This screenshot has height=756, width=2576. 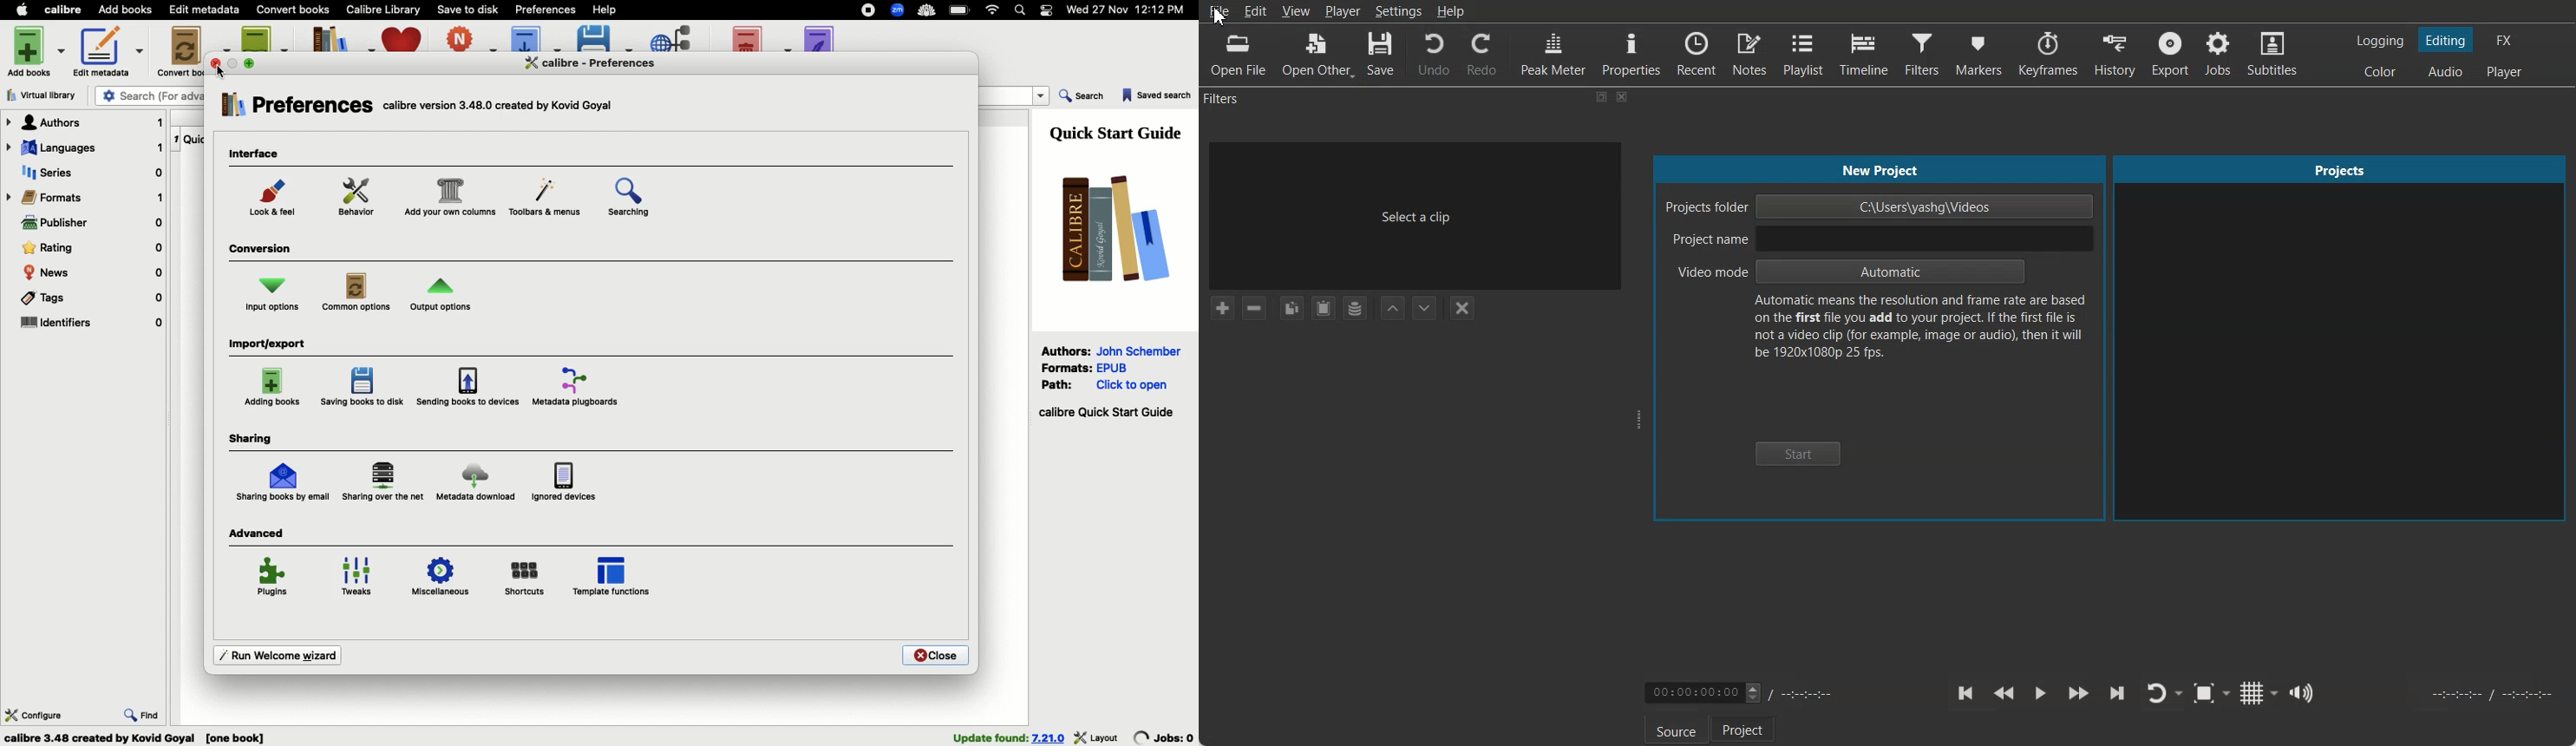 I want to click on Authors, so click(x=85, y=122).